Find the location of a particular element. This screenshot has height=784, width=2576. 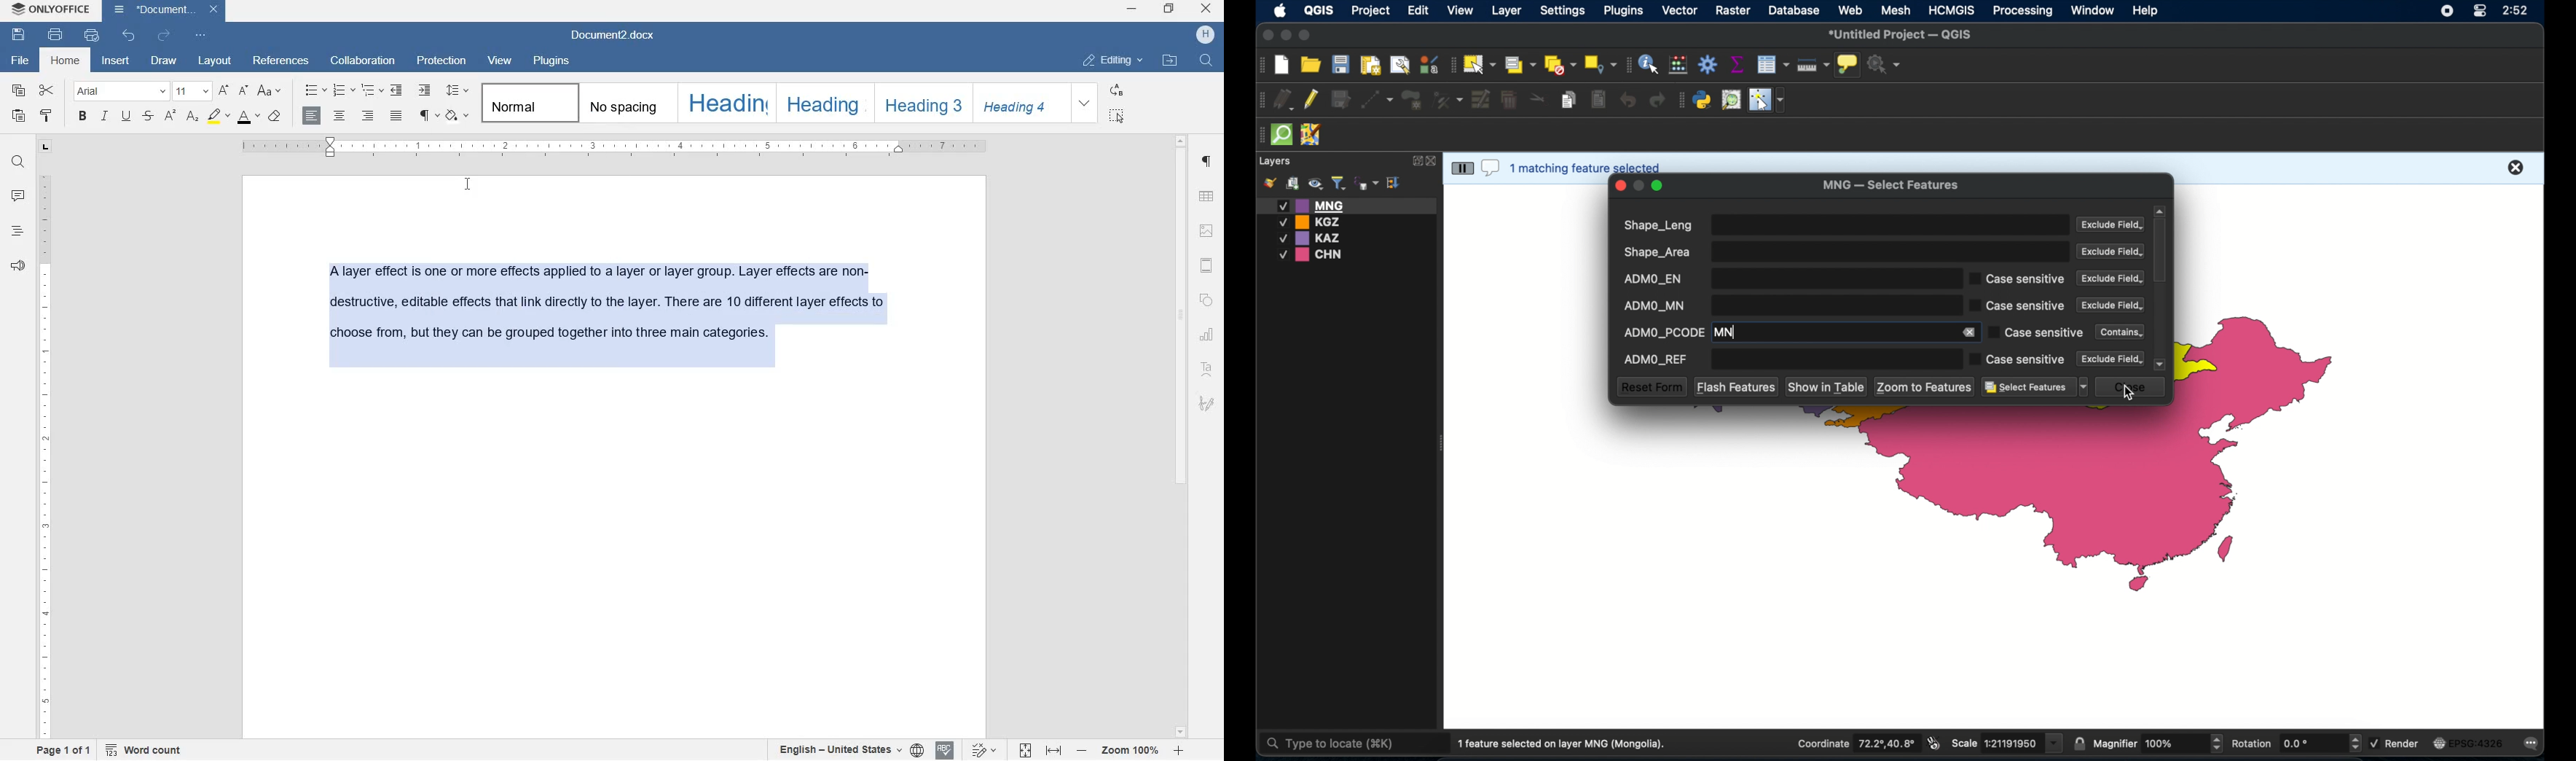

paragraph line spacing is located at coordinates (458, 91).